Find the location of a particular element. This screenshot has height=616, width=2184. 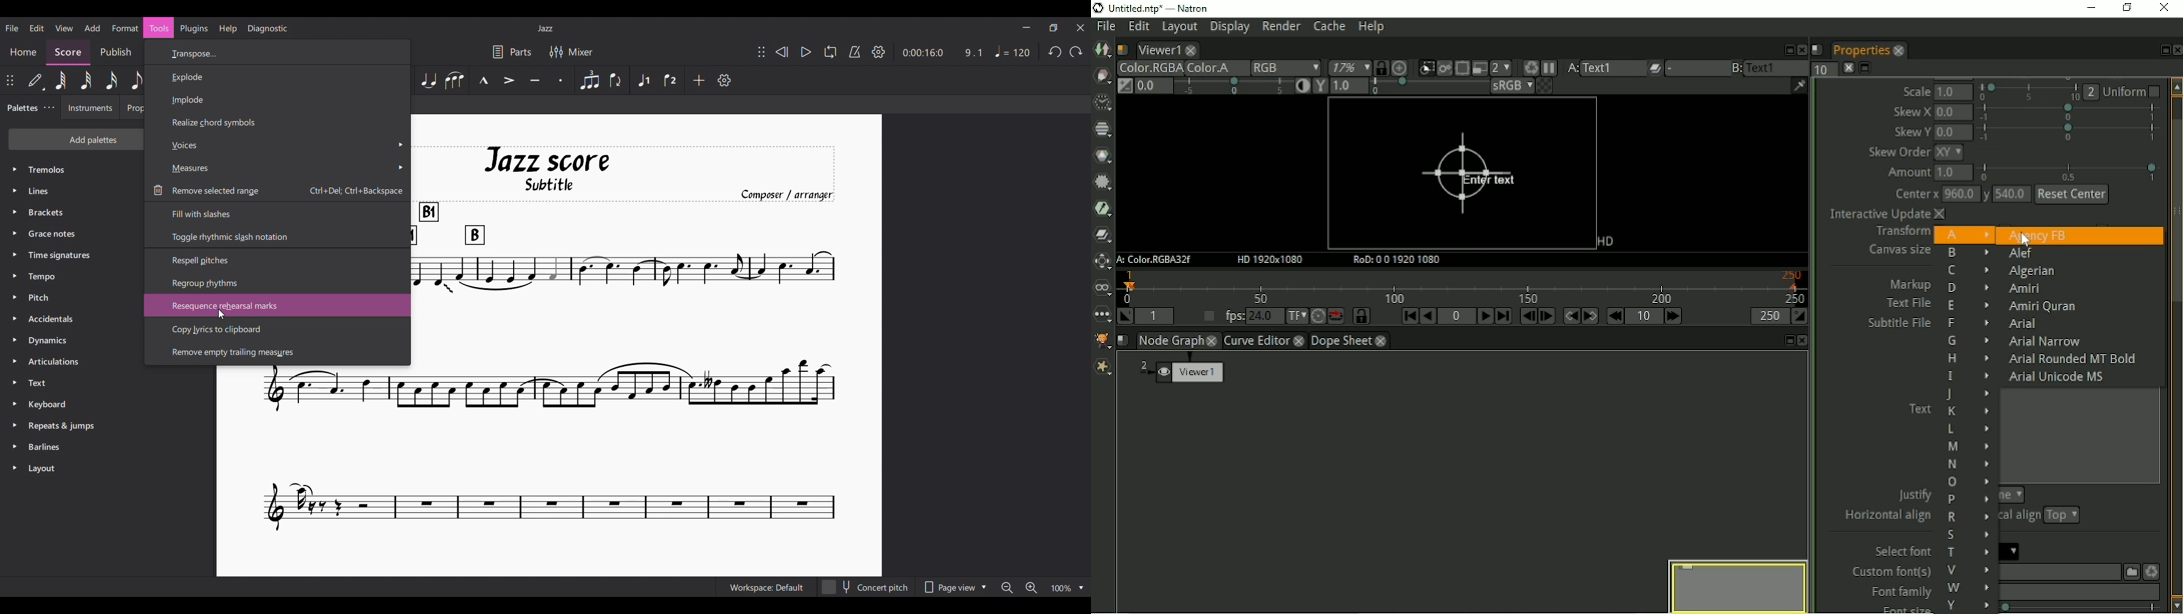

Default is located at coordinates (36, 80).